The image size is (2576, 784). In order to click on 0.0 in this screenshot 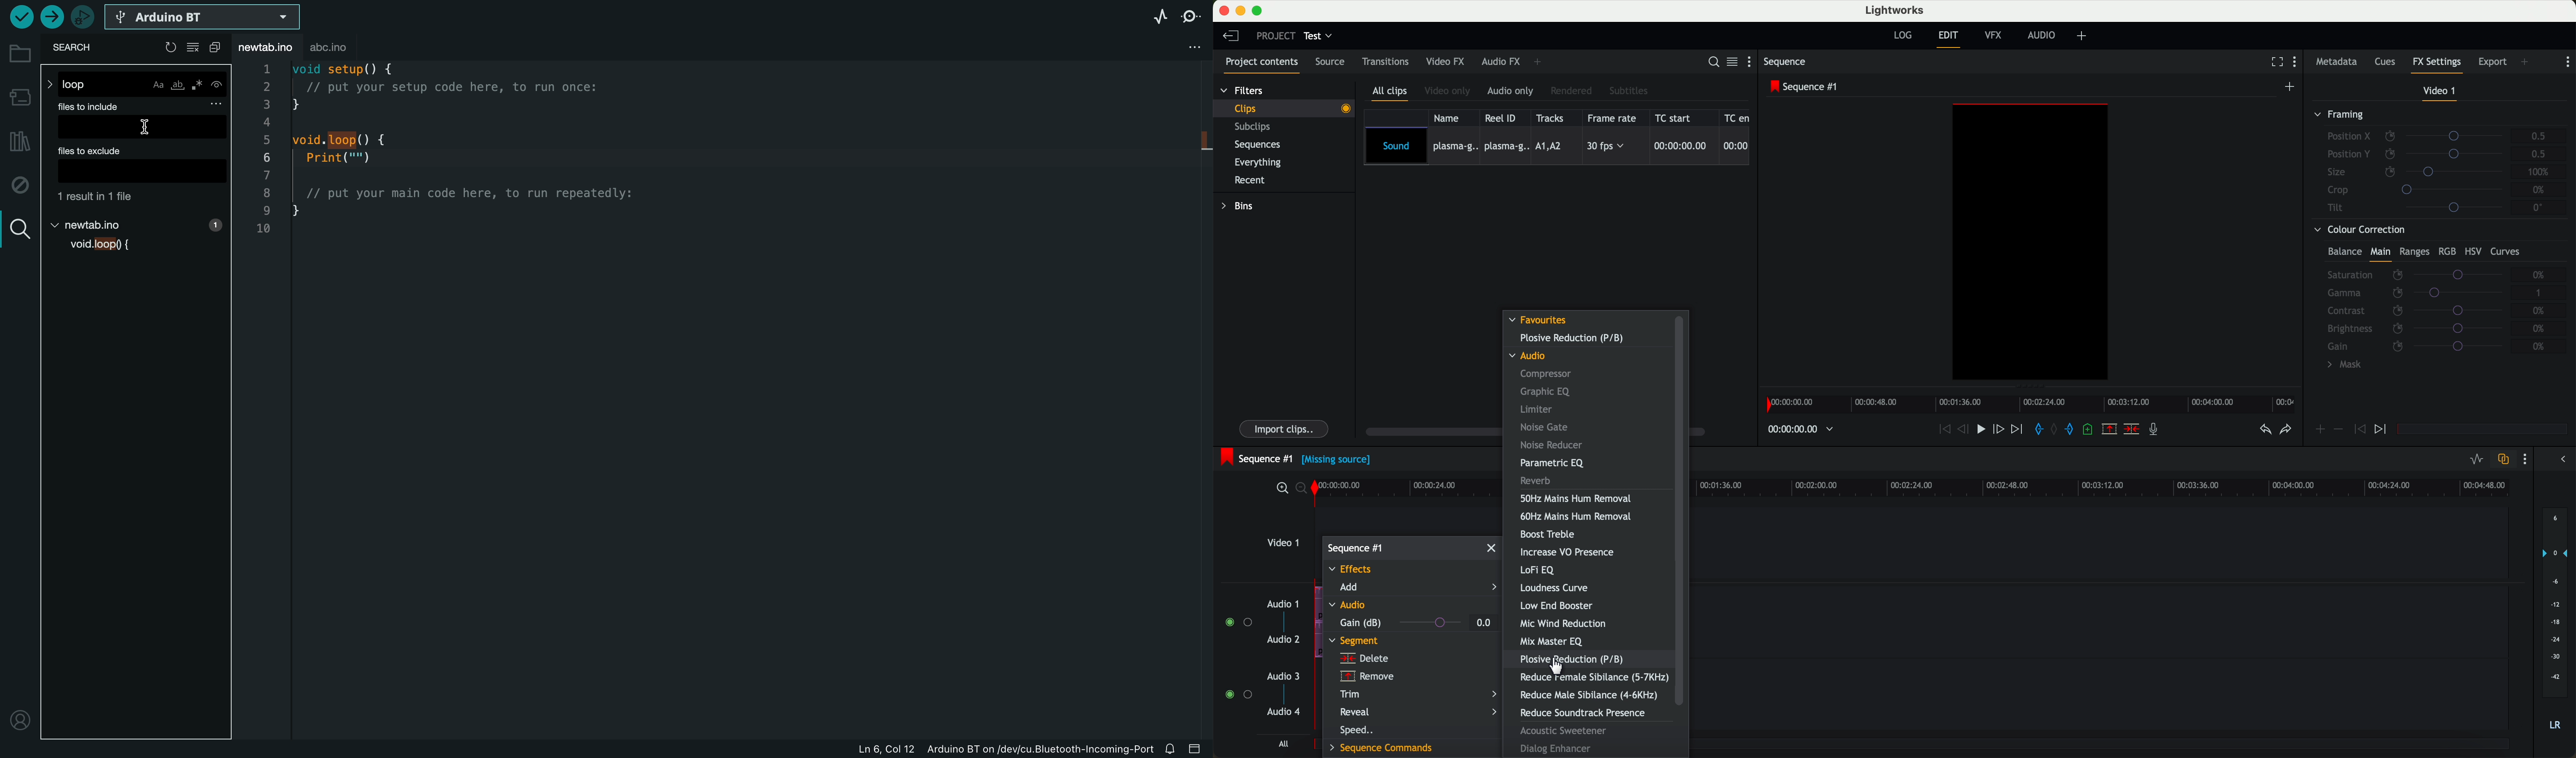, I will do `click(1483, 622)`.